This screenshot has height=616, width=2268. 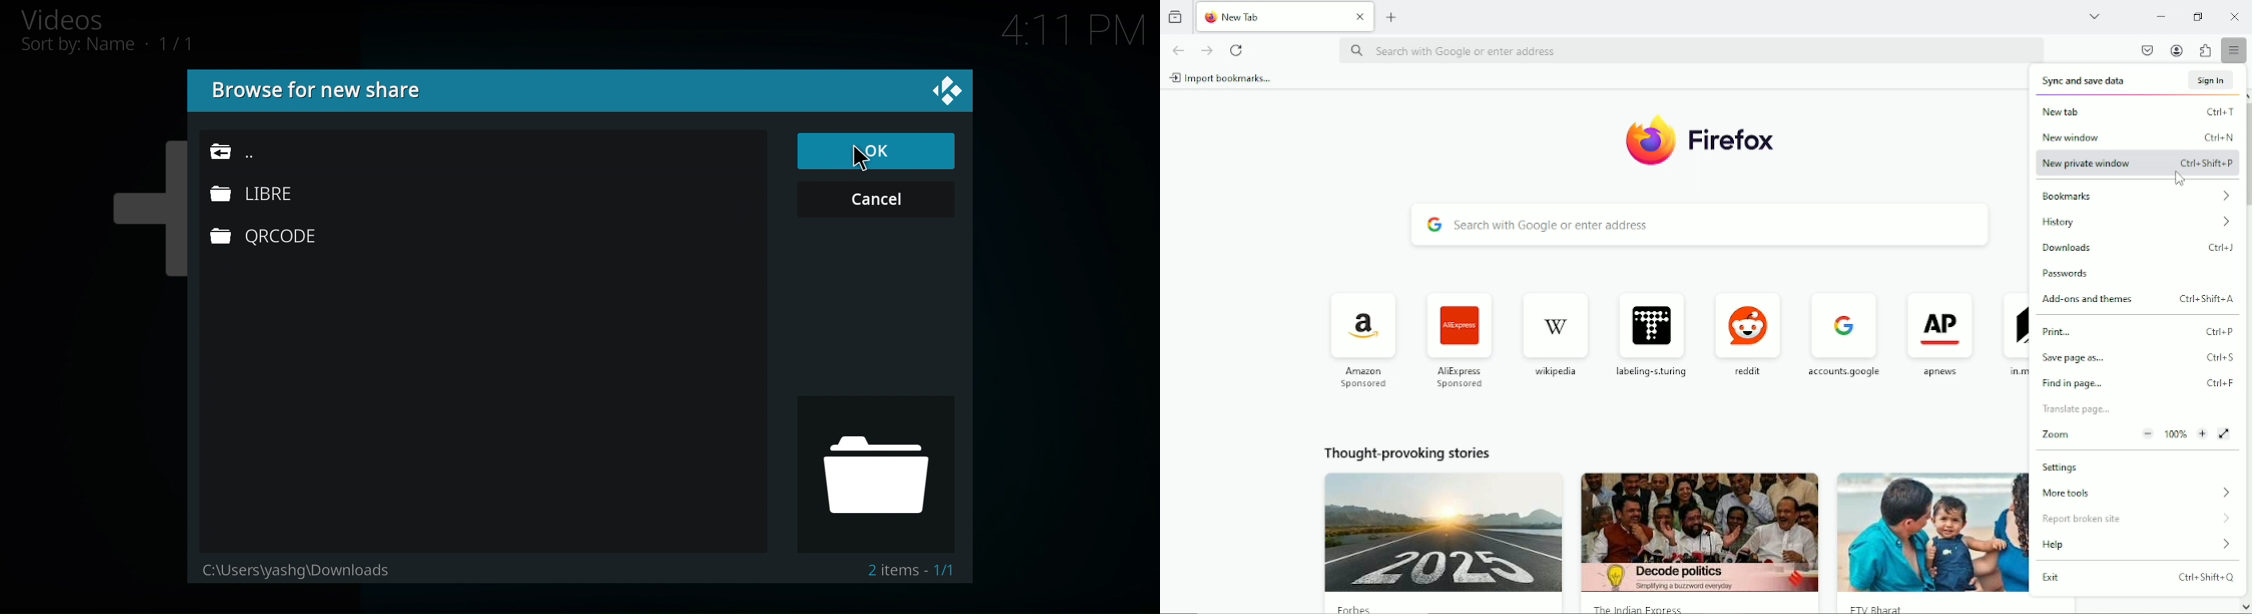 What do you see at coordinates (1707, 139) in the screenshot?
I see `firefox` at bounding box center [1707, 139].